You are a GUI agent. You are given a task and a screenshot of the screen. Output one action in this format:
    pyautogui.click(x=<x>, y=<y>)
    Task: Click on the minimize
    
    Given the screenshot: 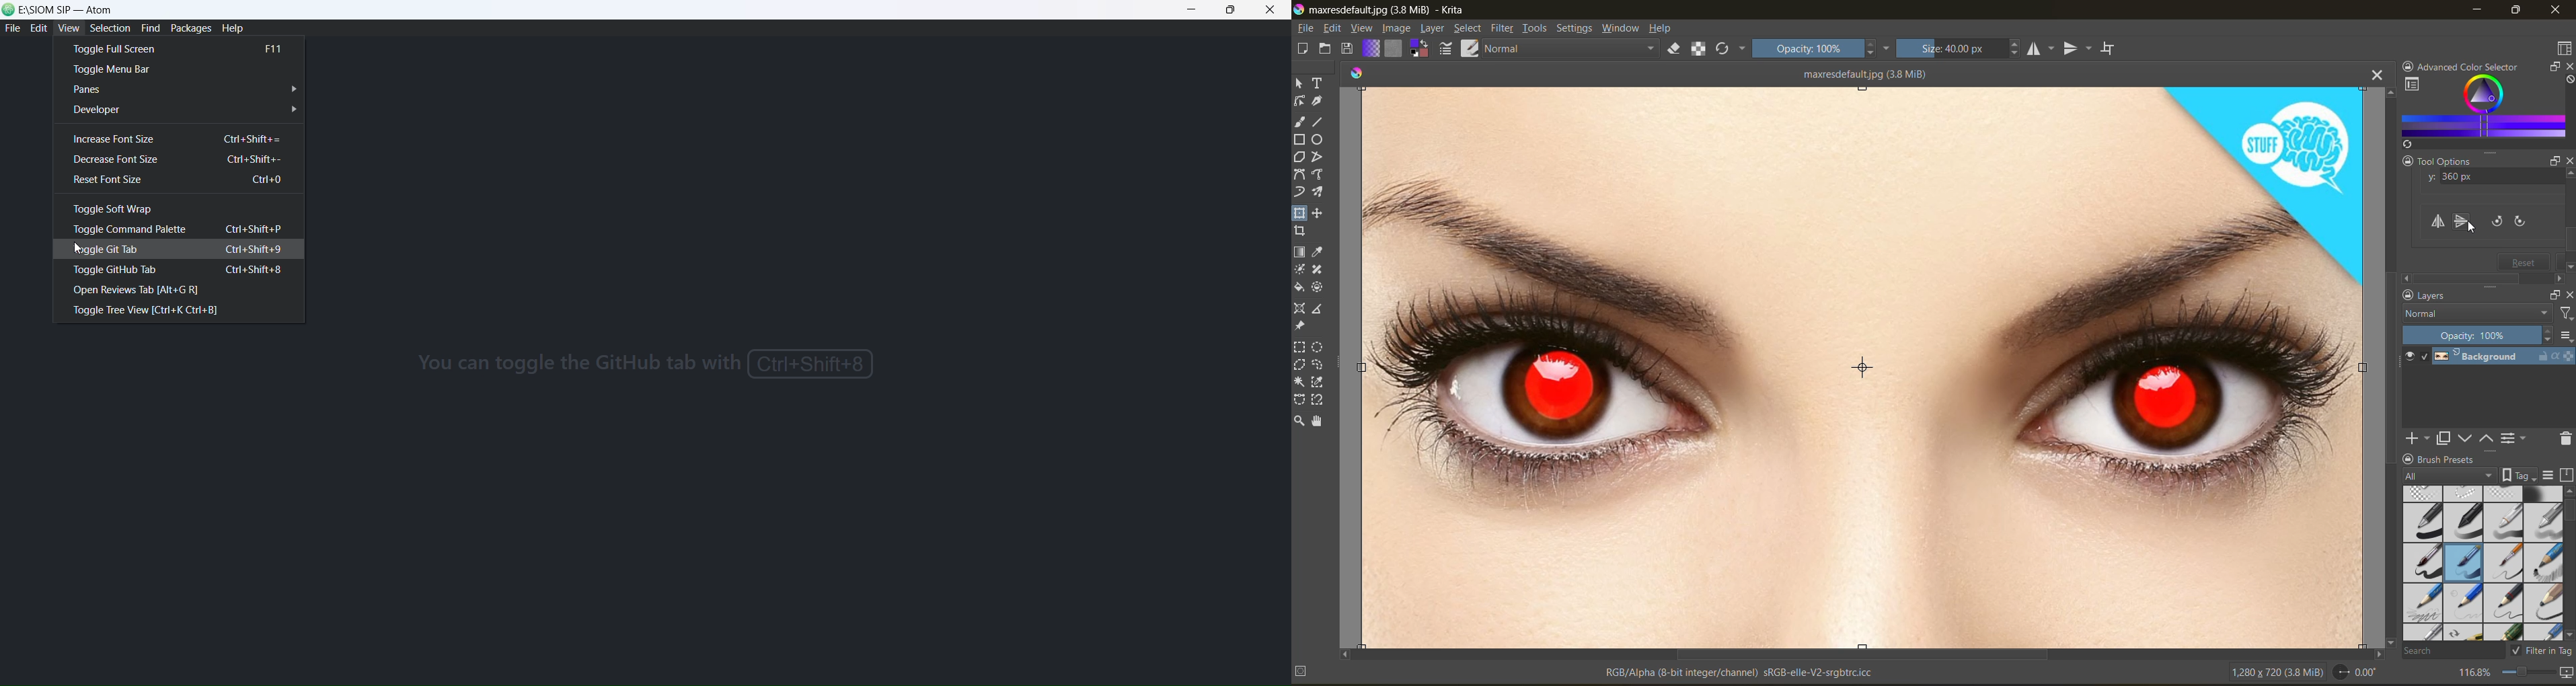 What is the action you would take?
    pyautogui.click(x=1192, y=7)
    